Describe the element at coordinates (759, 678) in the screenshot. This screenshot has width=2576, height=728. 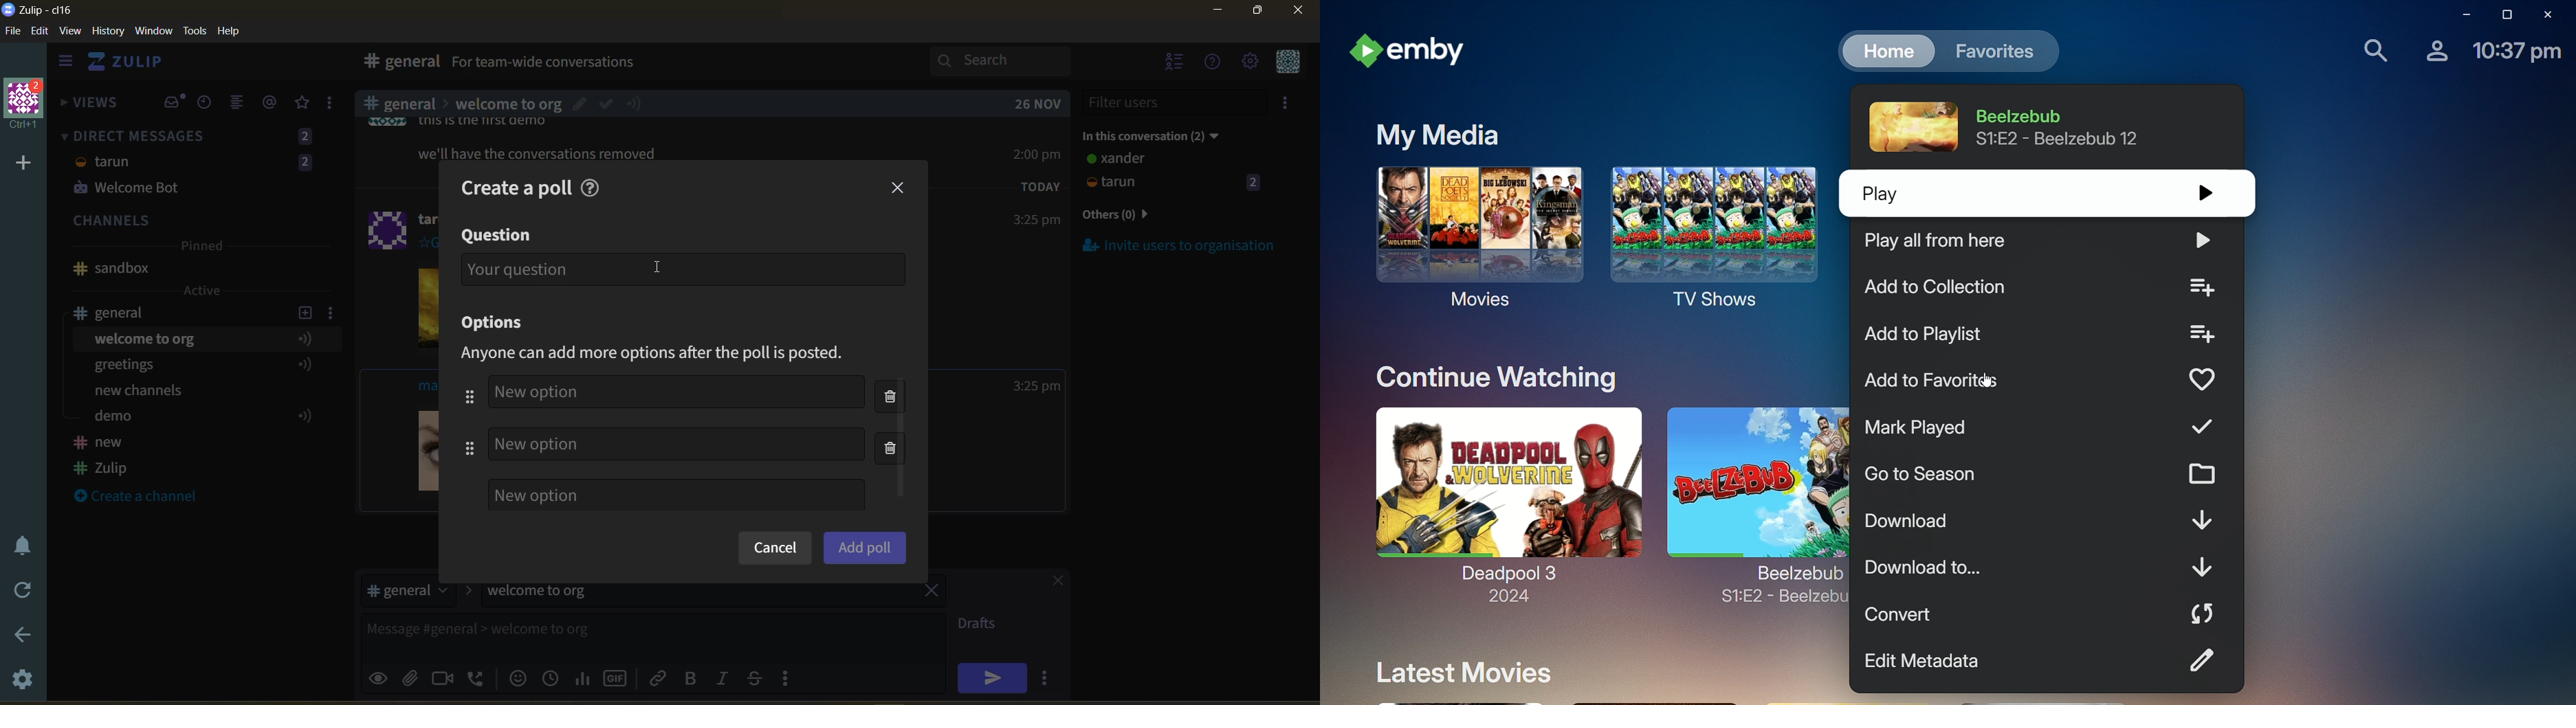
I see `strikethrough` at that location.